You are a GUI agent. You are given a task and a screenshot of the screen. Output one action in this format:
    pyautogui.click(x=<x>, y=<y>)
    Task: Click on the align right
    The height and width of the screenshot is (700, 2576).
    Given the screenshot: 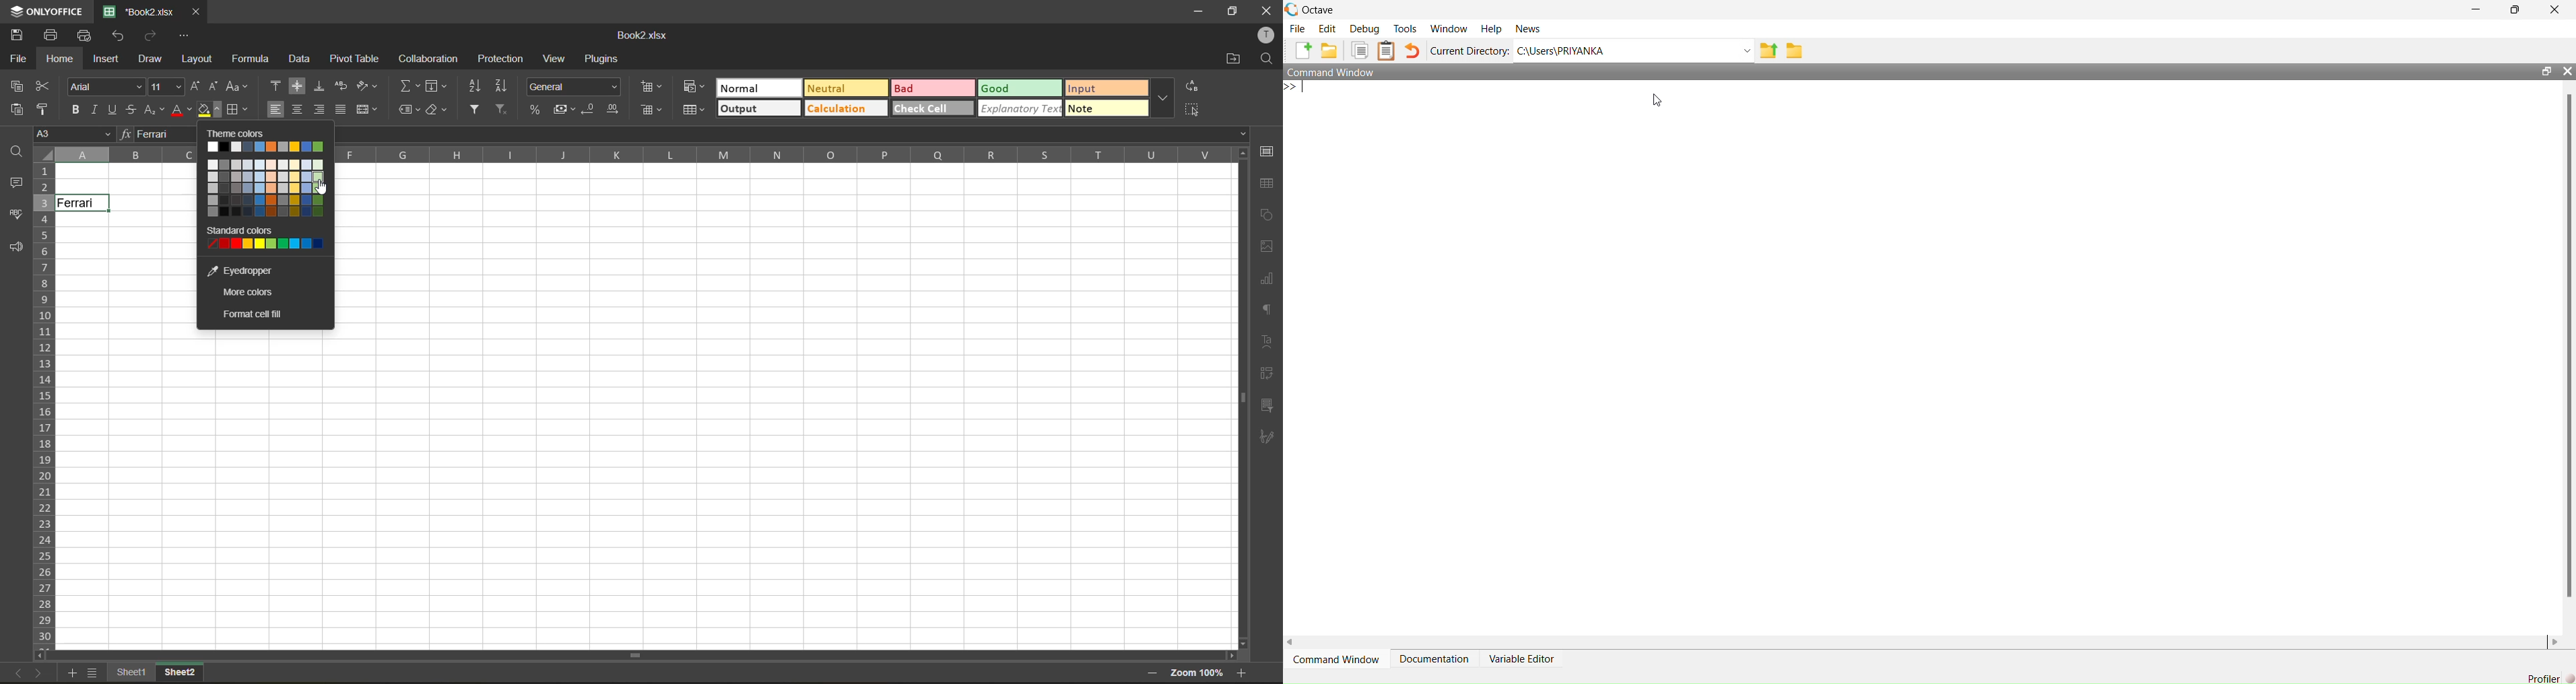 What is the action you would take?
    pyautogui.click(x=318, y=108)
    